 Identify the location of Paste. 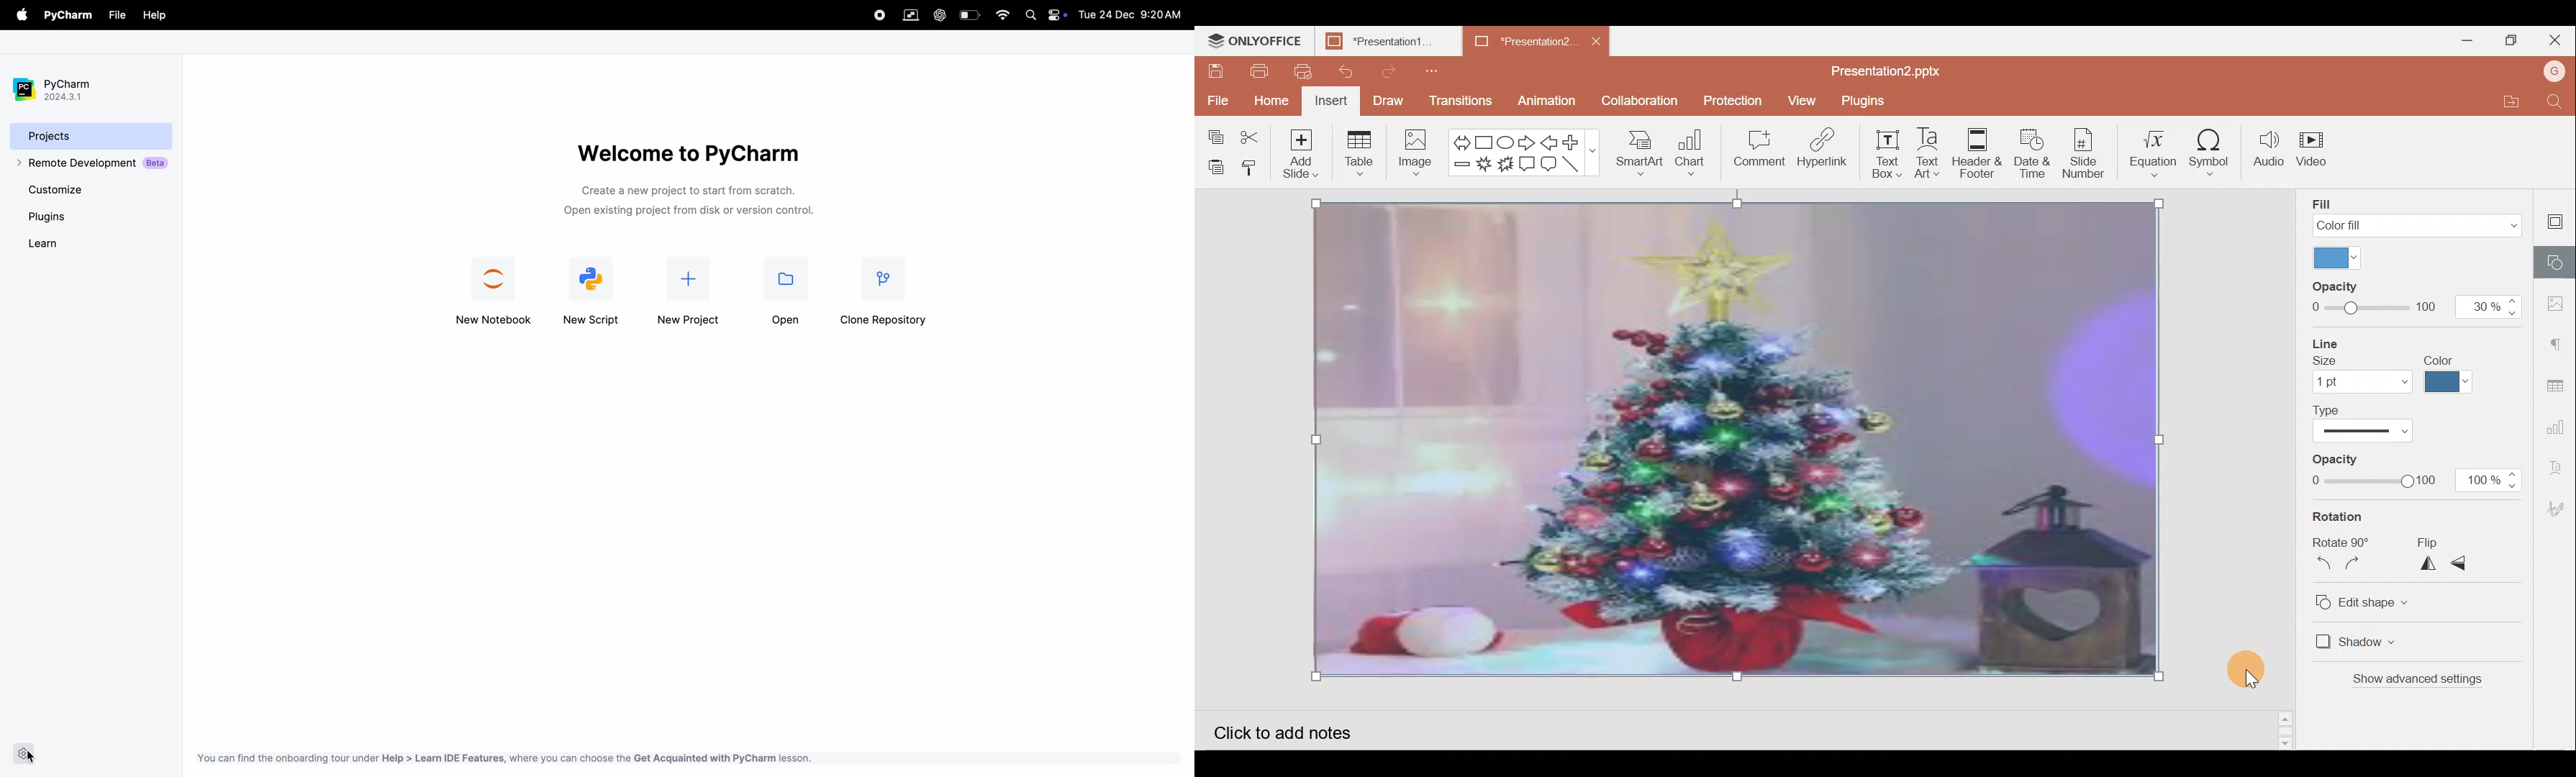
(1215, 164).